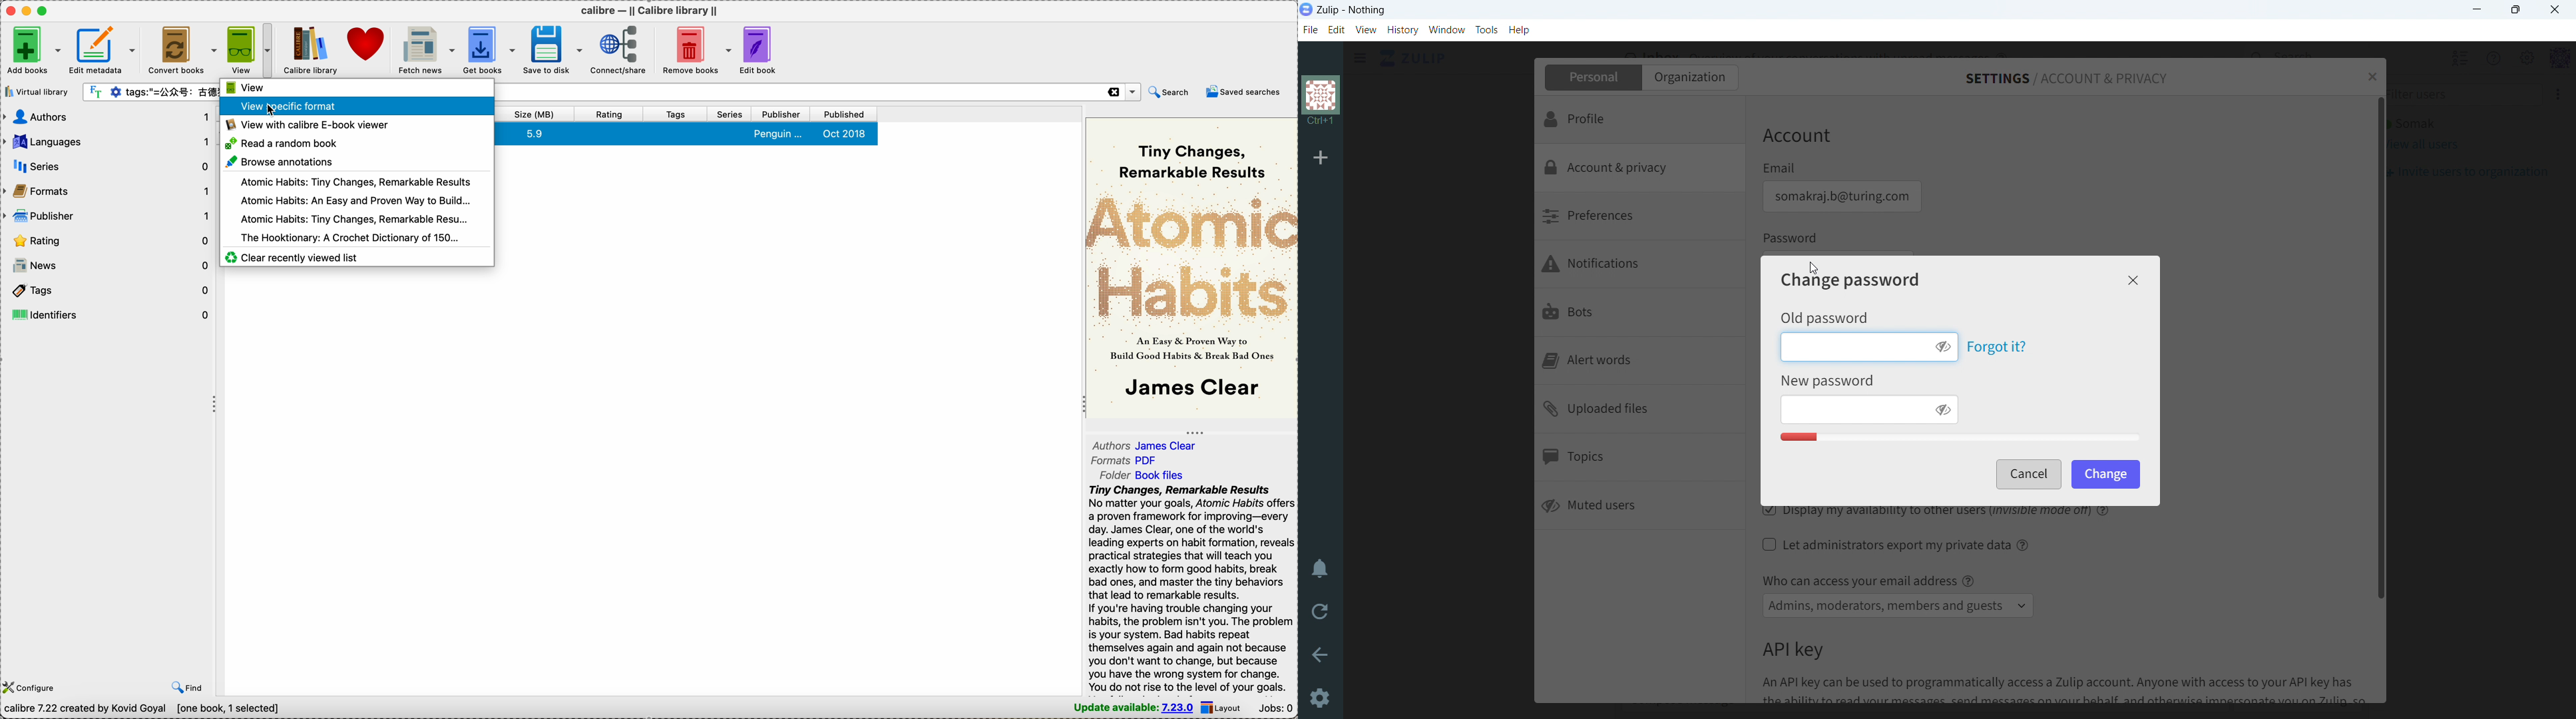 The image size is (2576, 728). What do you see at coordinates (1961, 438) in the screenshot?
I see `Password quaity` at bounding box center [1961, 438].